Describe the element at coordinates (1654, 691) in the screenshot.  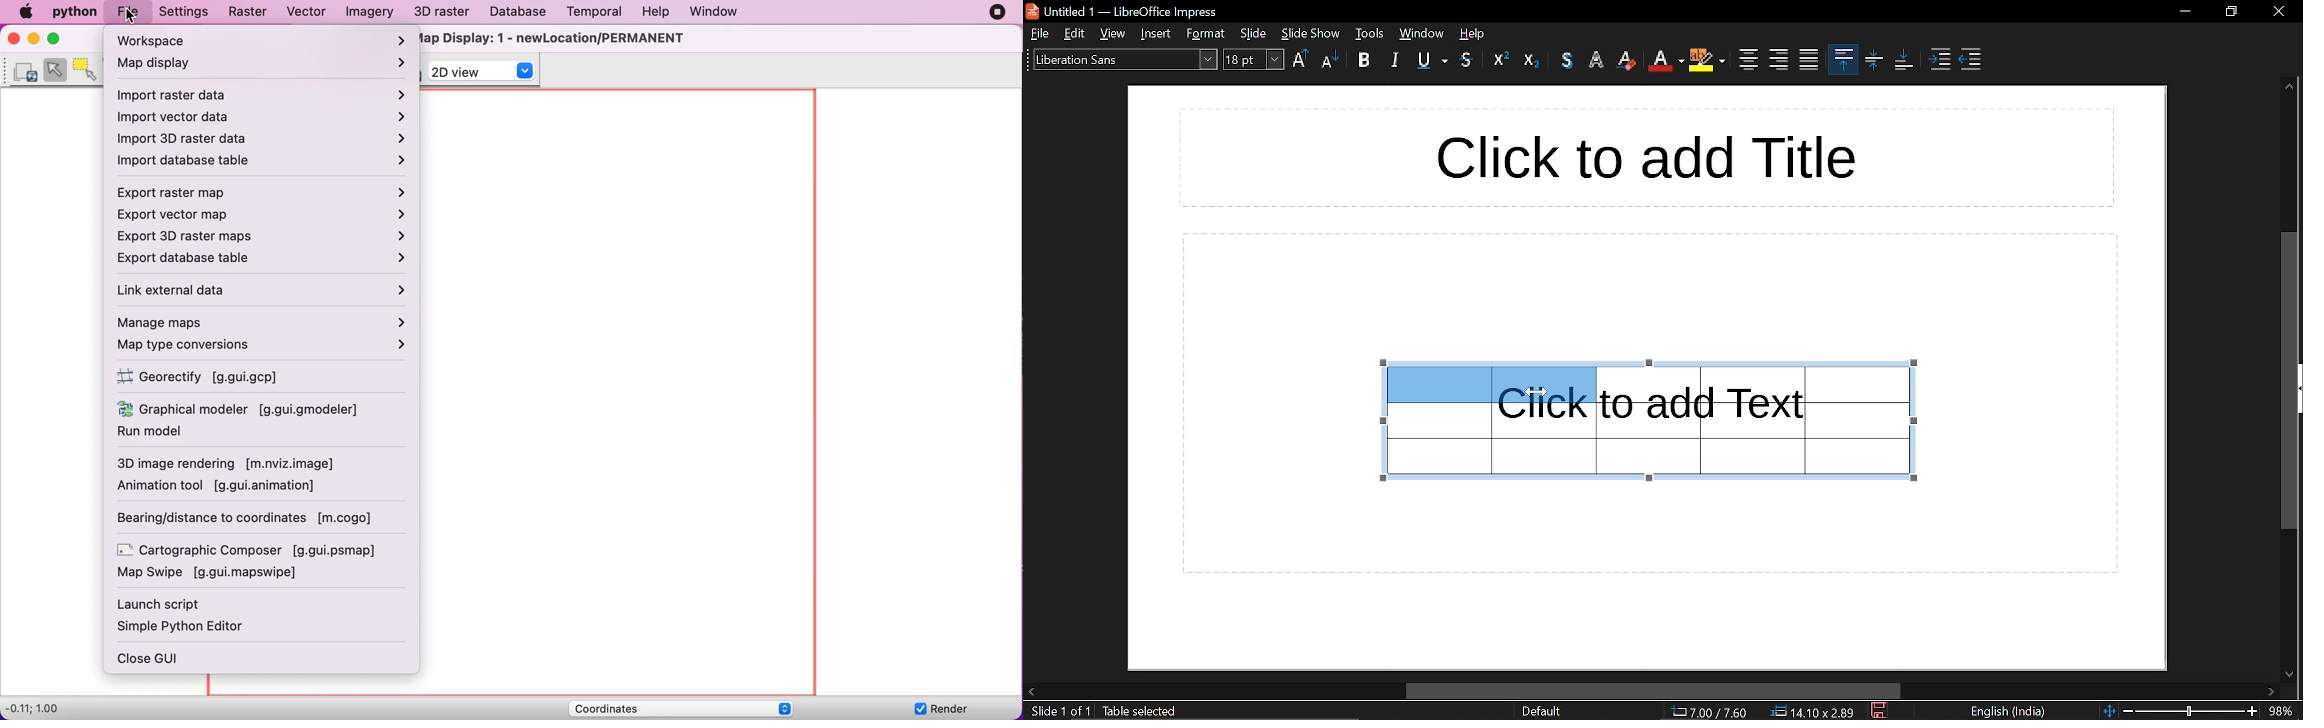
I see `horizontal scrollbar` at that location.